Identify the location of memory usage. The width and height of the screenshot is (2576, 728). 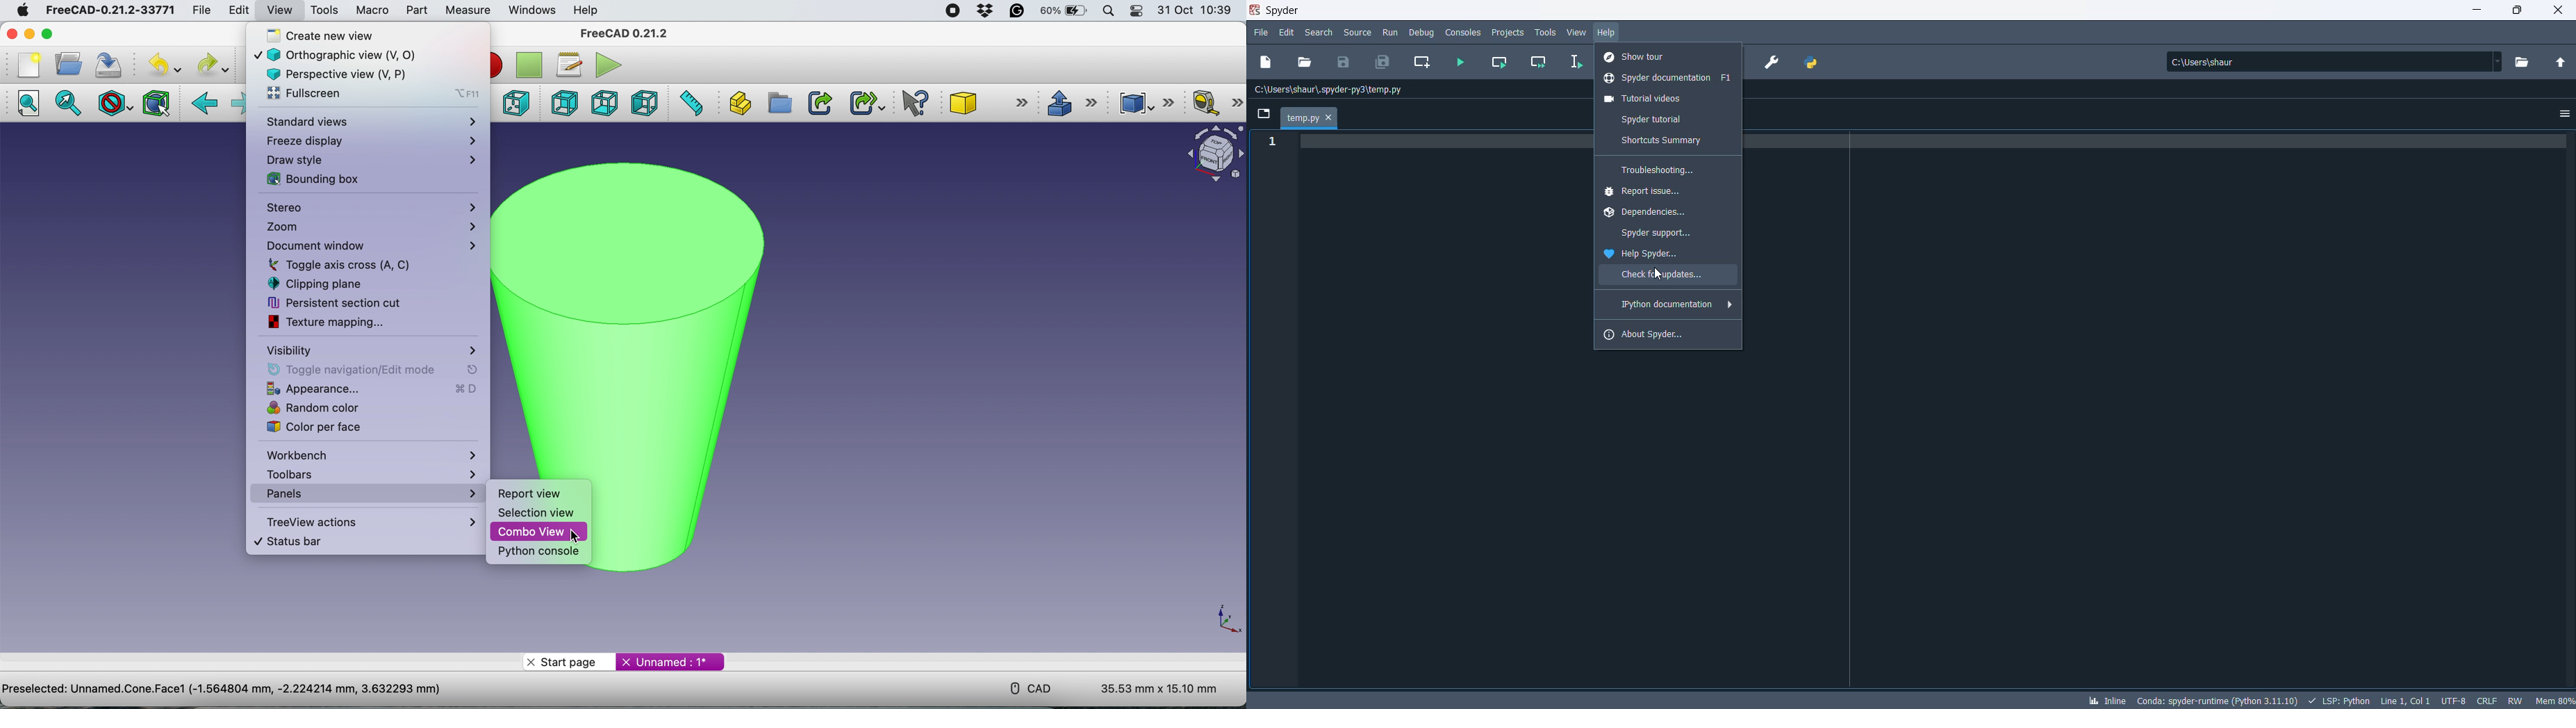
(2556, 700).